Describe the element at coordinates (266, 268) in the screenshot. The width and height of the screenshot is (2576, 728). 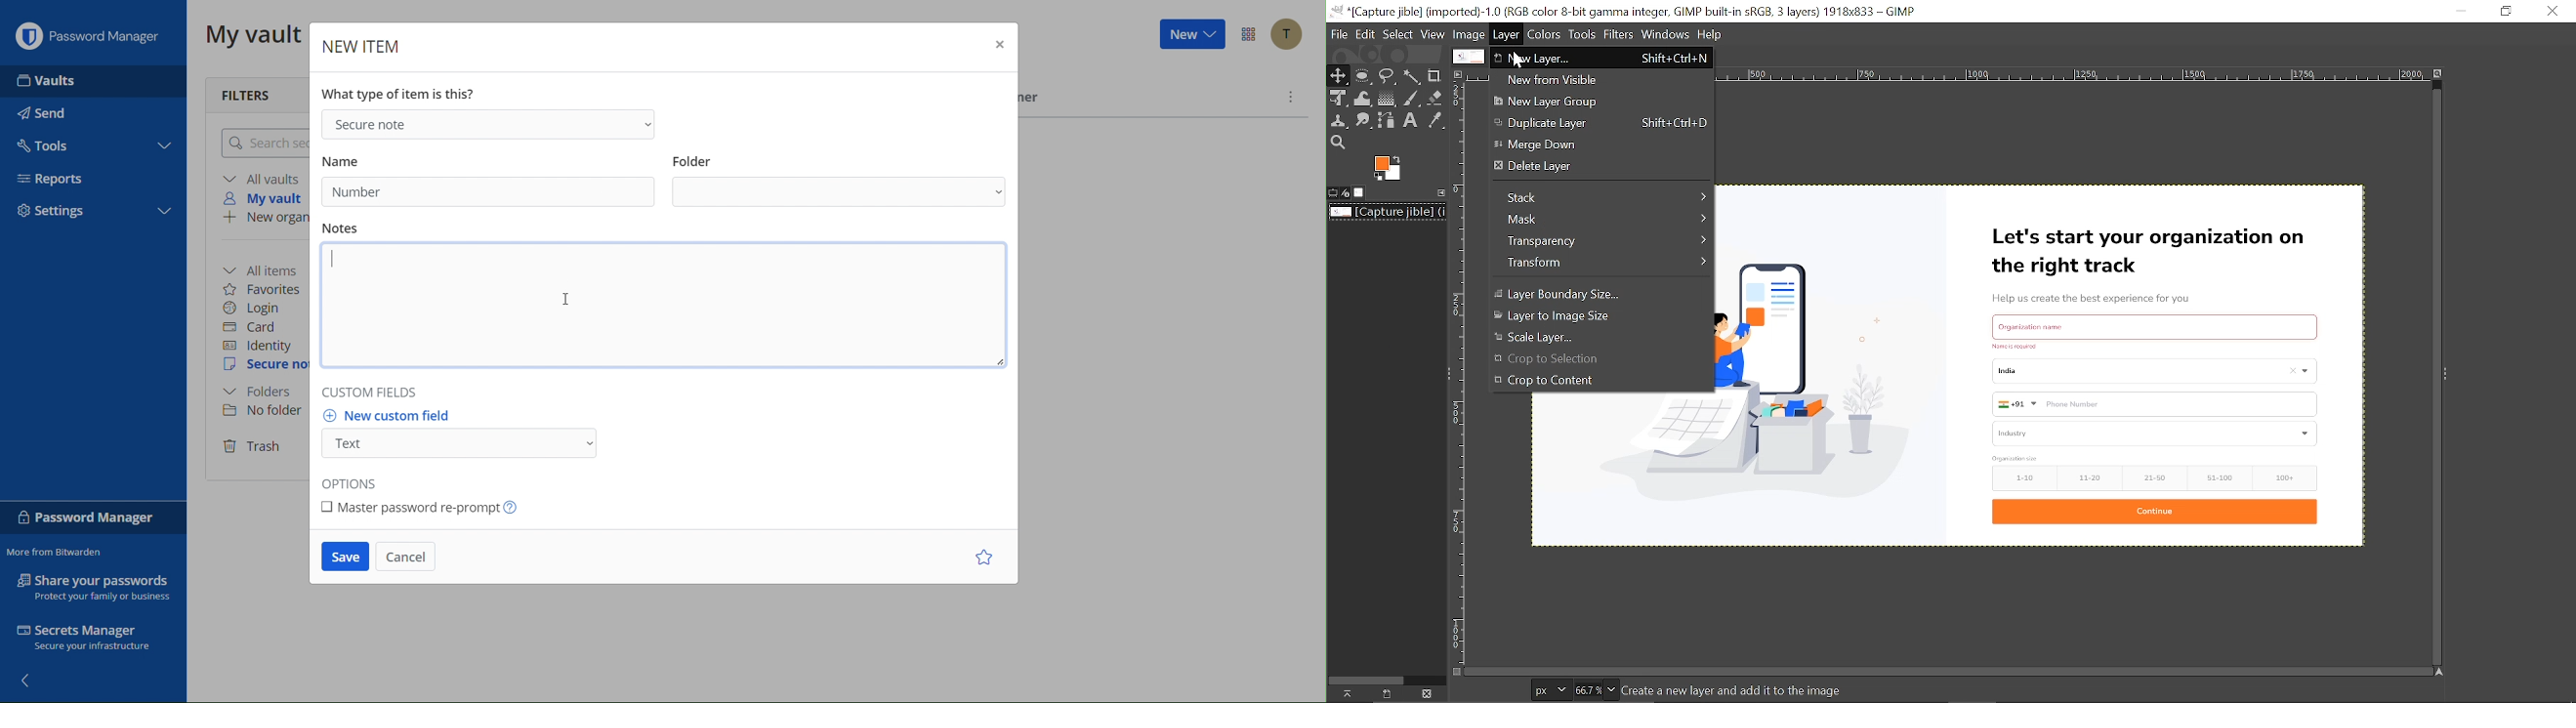
I see `All items` at that location.